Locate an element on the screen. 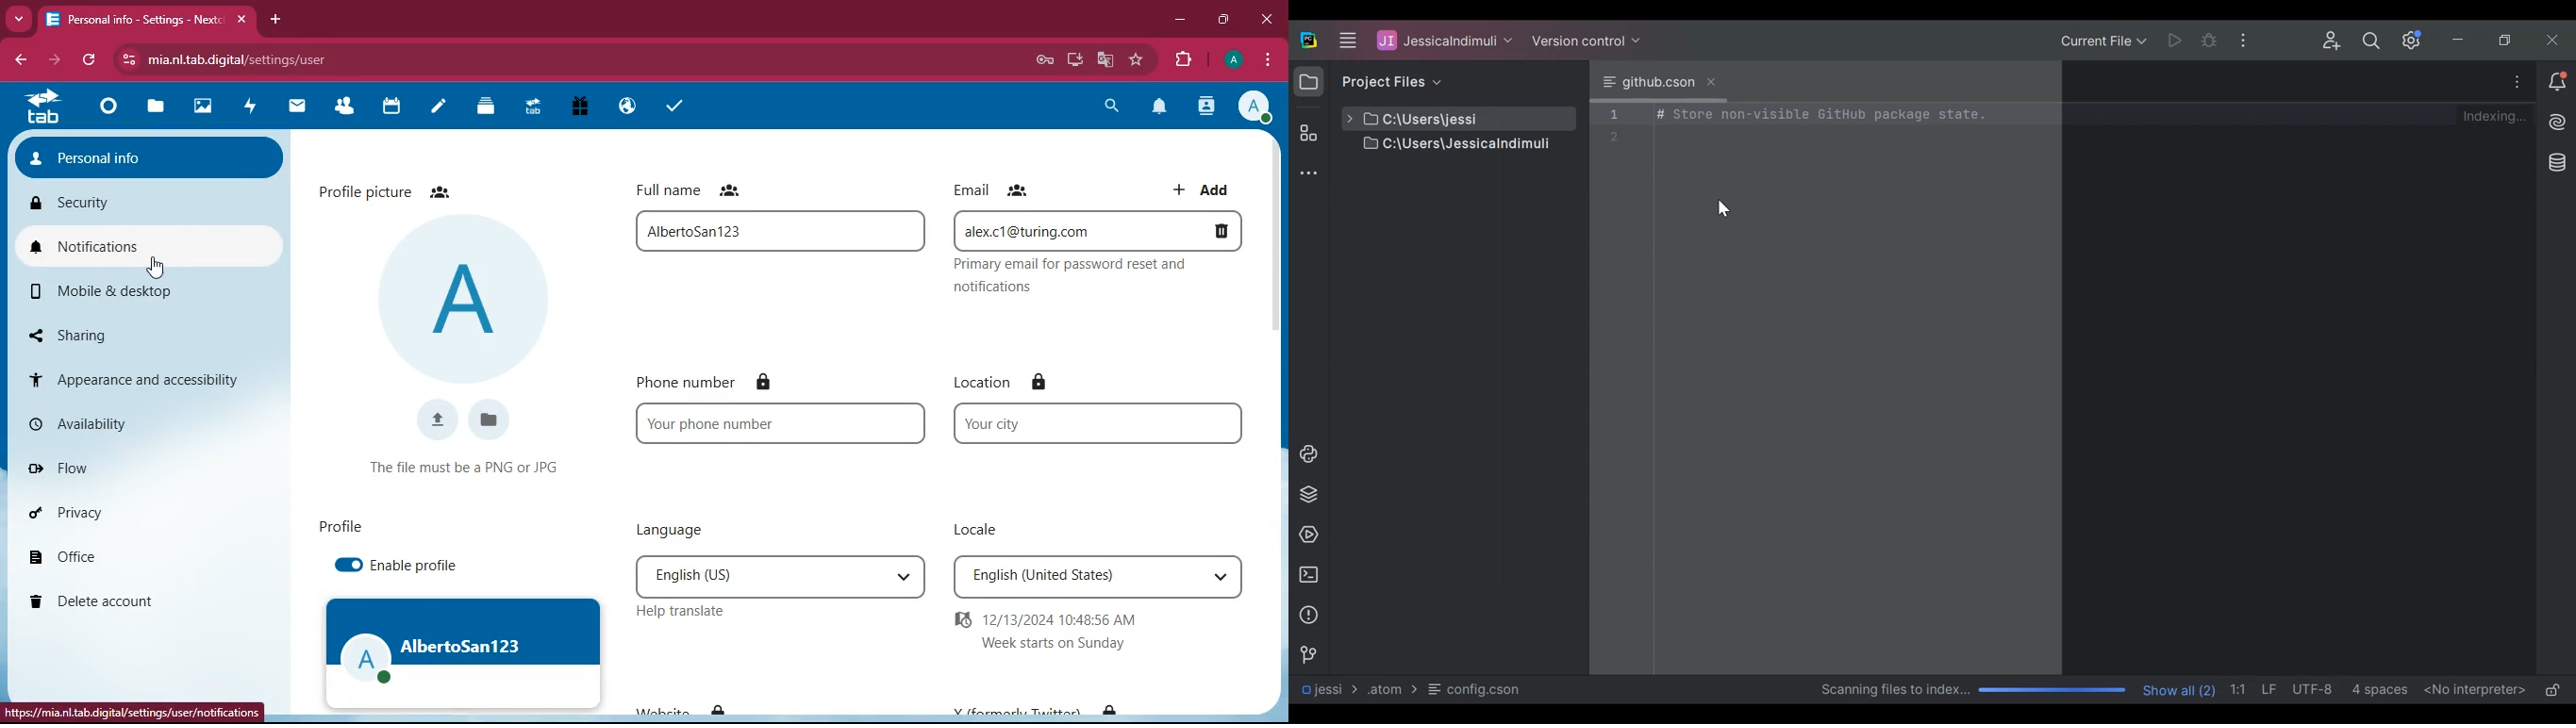  Cursor is located at coordinates (1720, 207).